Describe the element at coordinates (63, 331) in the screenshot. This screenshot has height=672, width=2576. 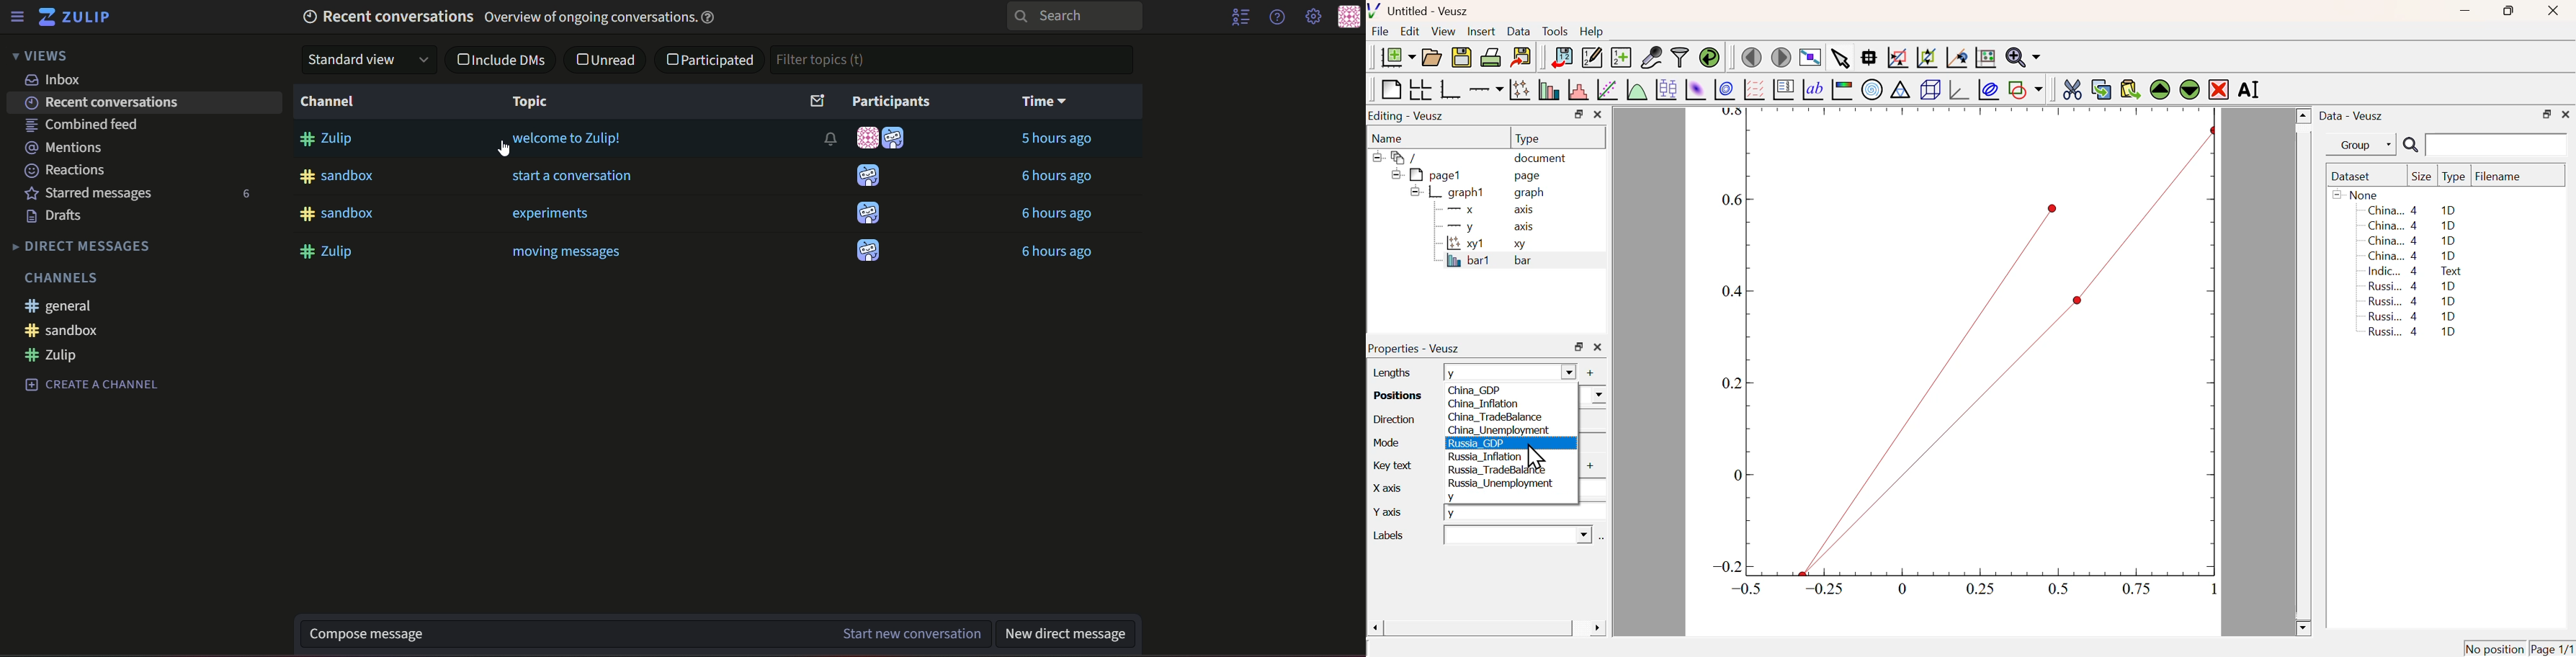
I see `#sandbox` at that location.